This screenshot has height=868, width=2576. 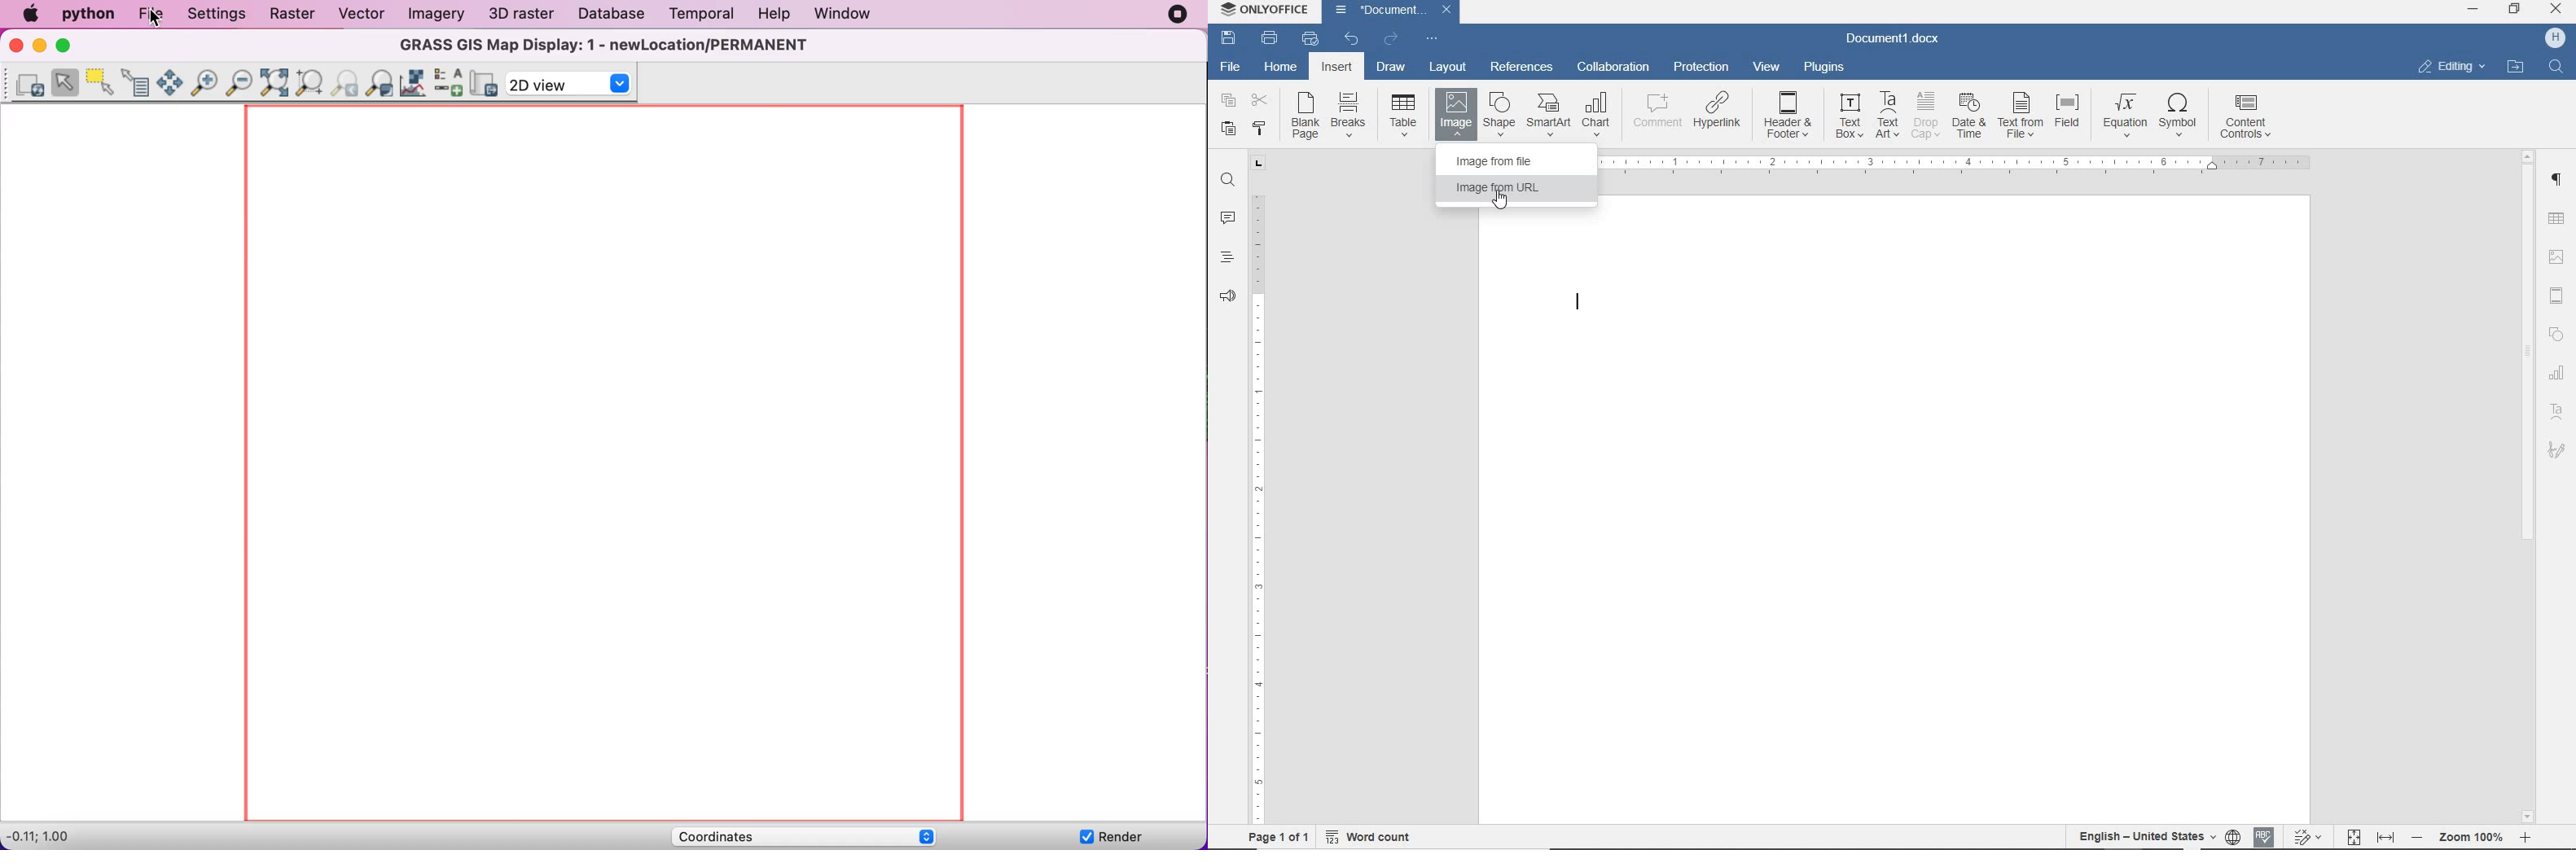 I want to click on header & footer, so click(x=2557, y=294).